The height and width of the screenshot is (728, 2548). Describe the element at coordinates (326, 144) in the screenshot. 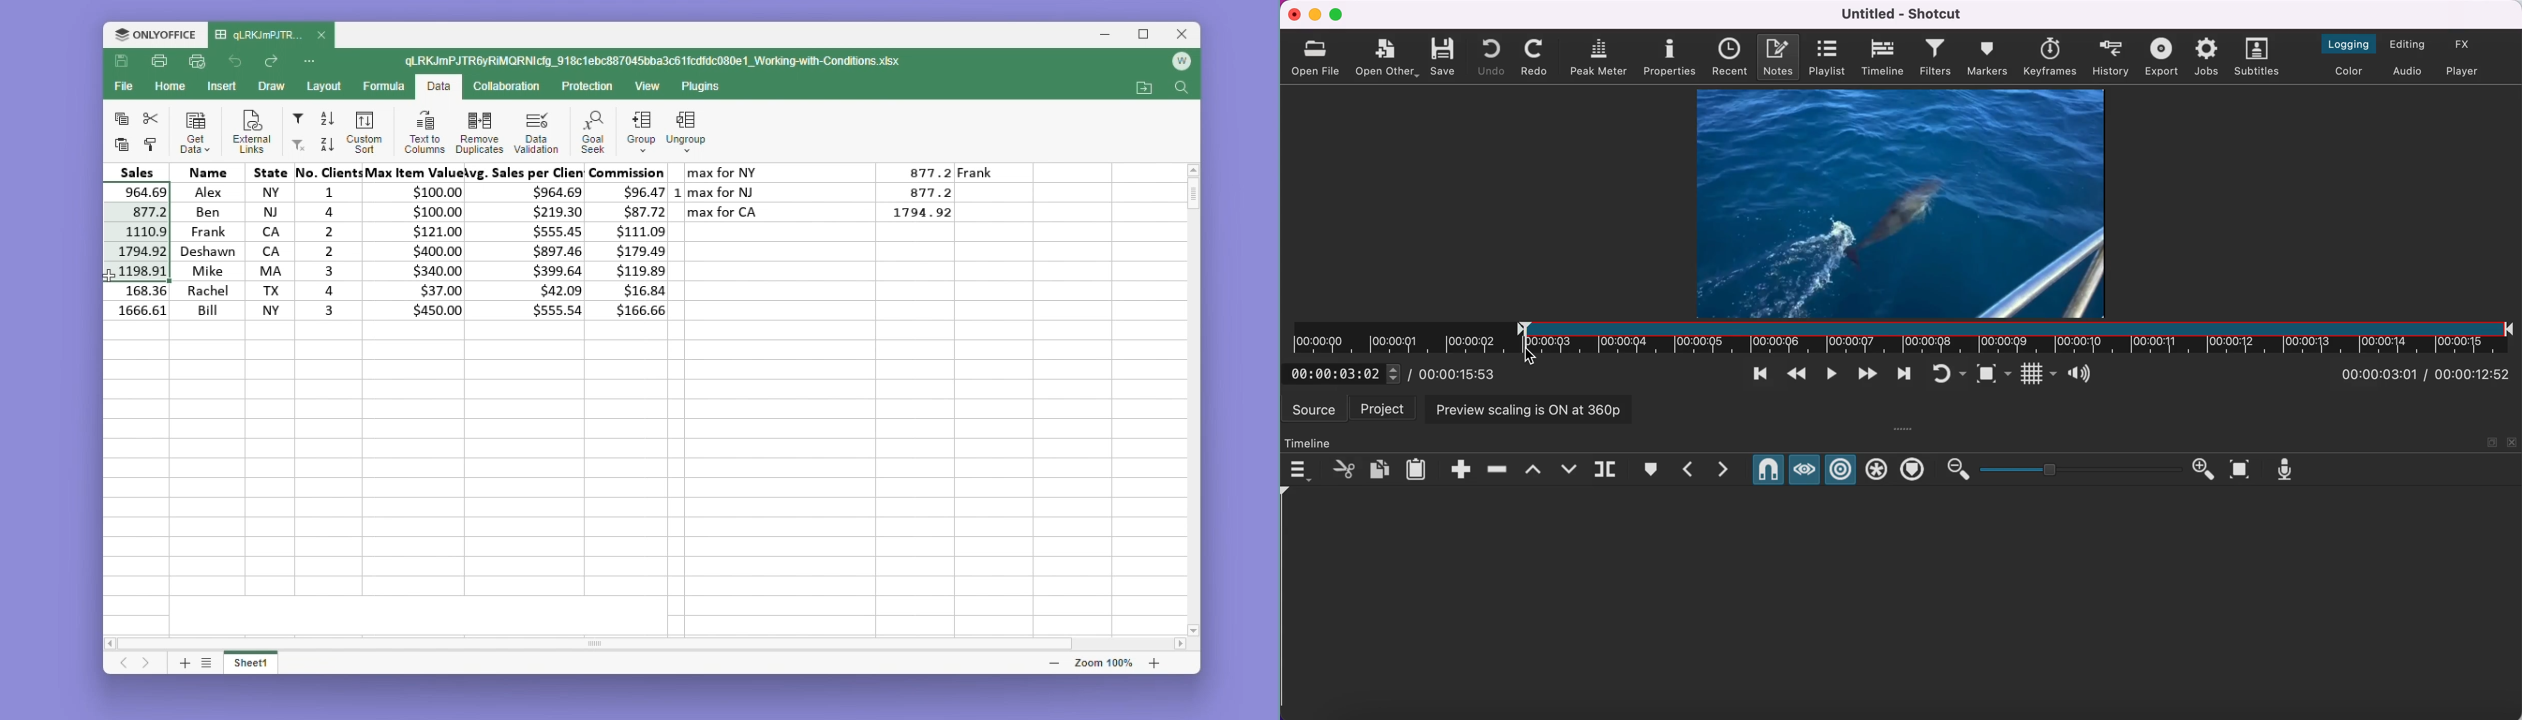

I see `sort descending` at that location.